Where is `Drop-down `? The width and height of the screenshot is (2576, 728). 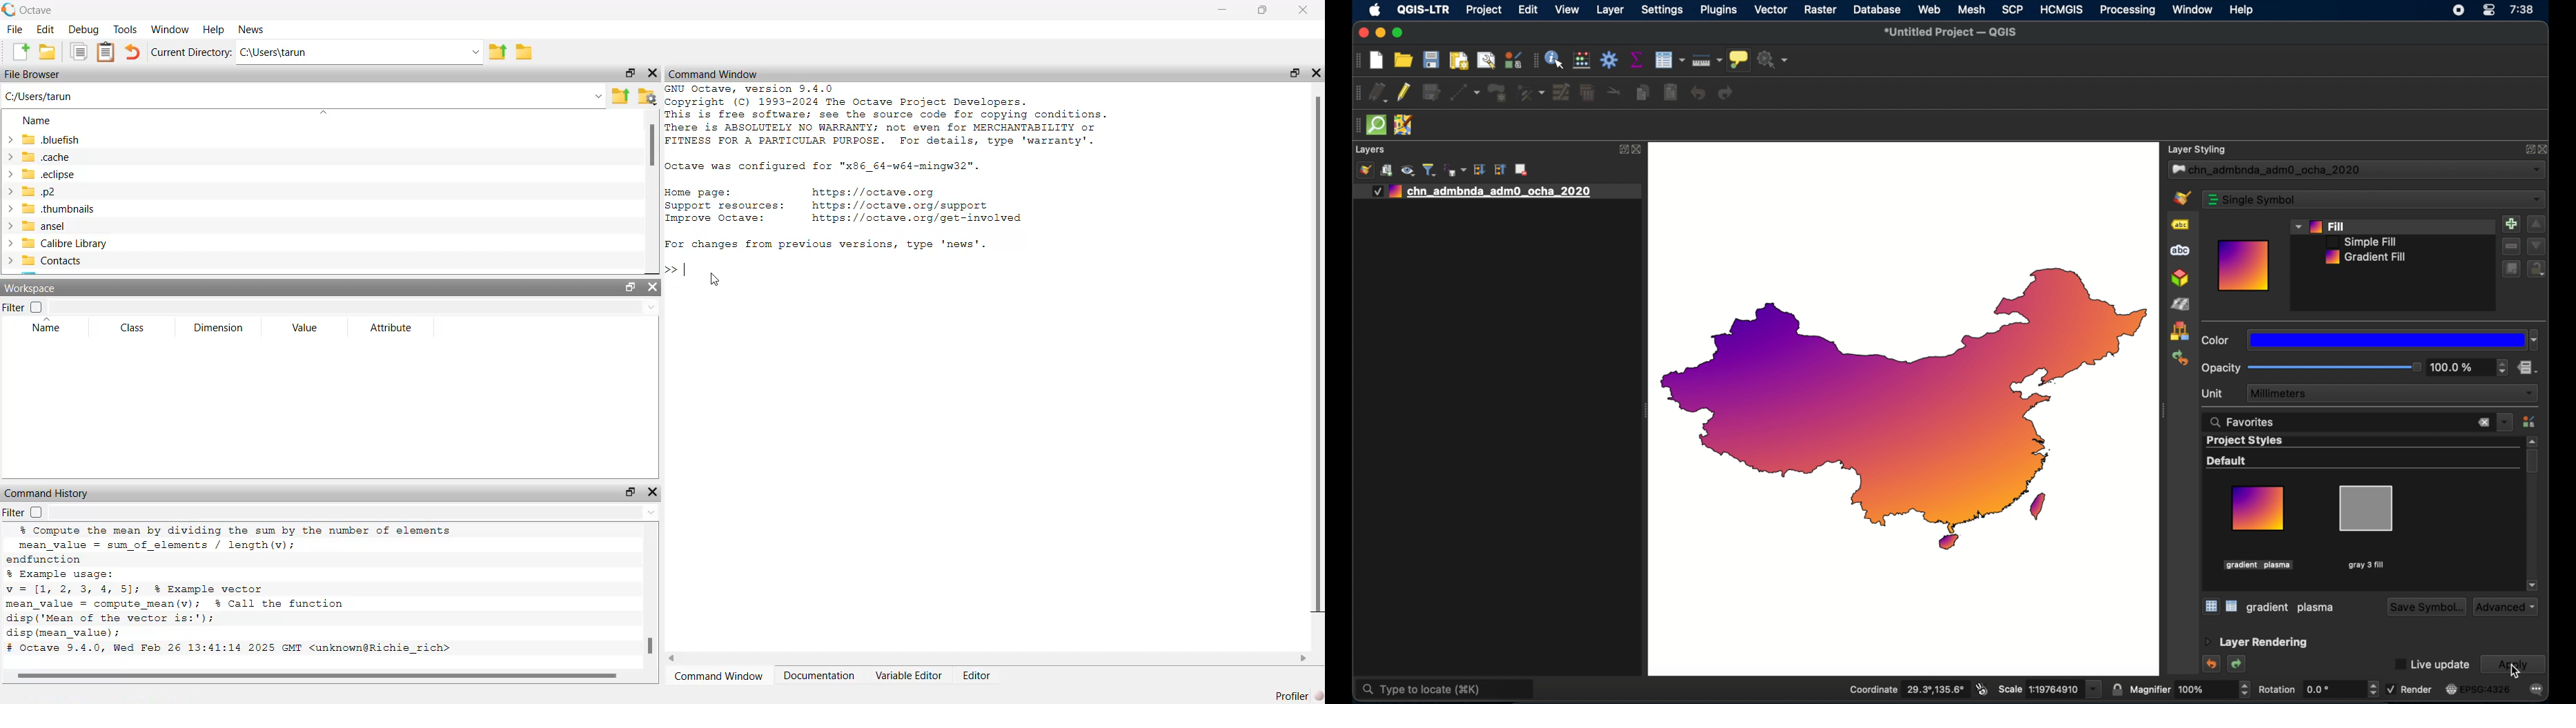
Drop-down  is located at coordinates (652, 512).